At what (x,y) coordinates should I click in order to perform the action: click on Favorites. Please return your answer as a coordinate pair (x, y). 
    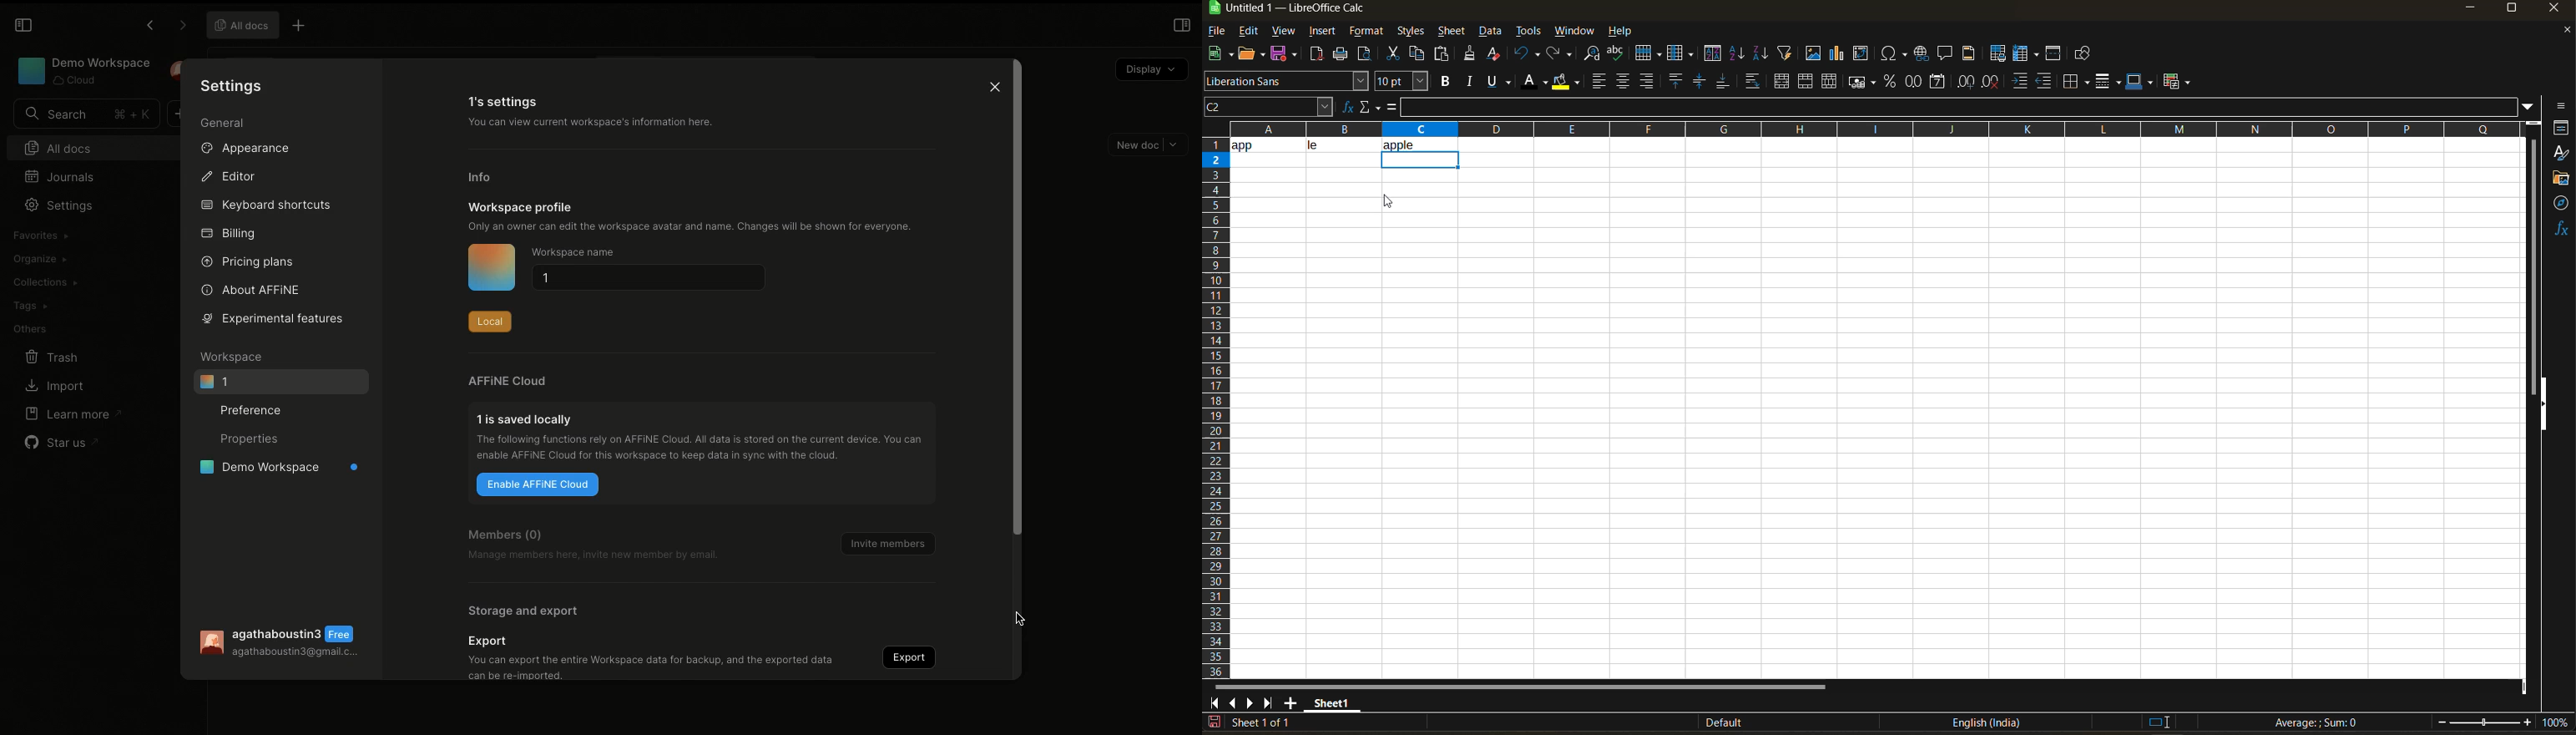
    Looking at the image, I should click on (39, 236).